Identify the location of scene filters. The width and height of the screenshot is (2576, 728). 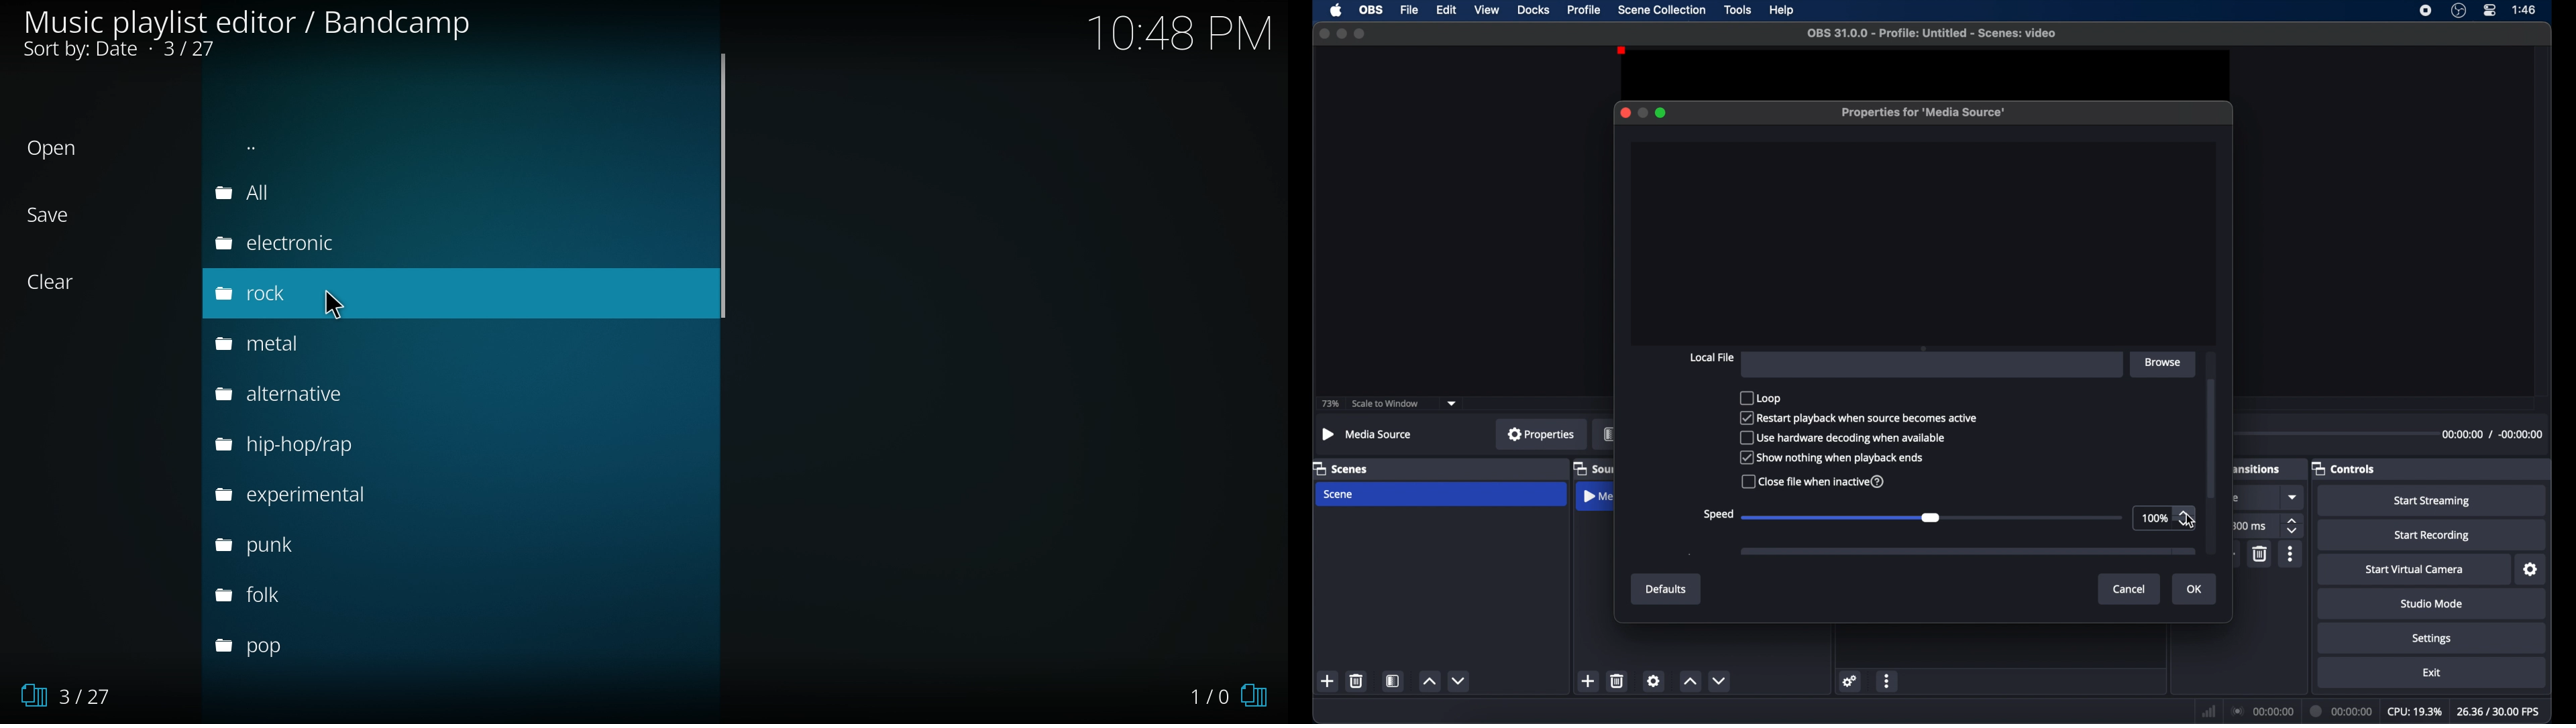
(1393, 680).